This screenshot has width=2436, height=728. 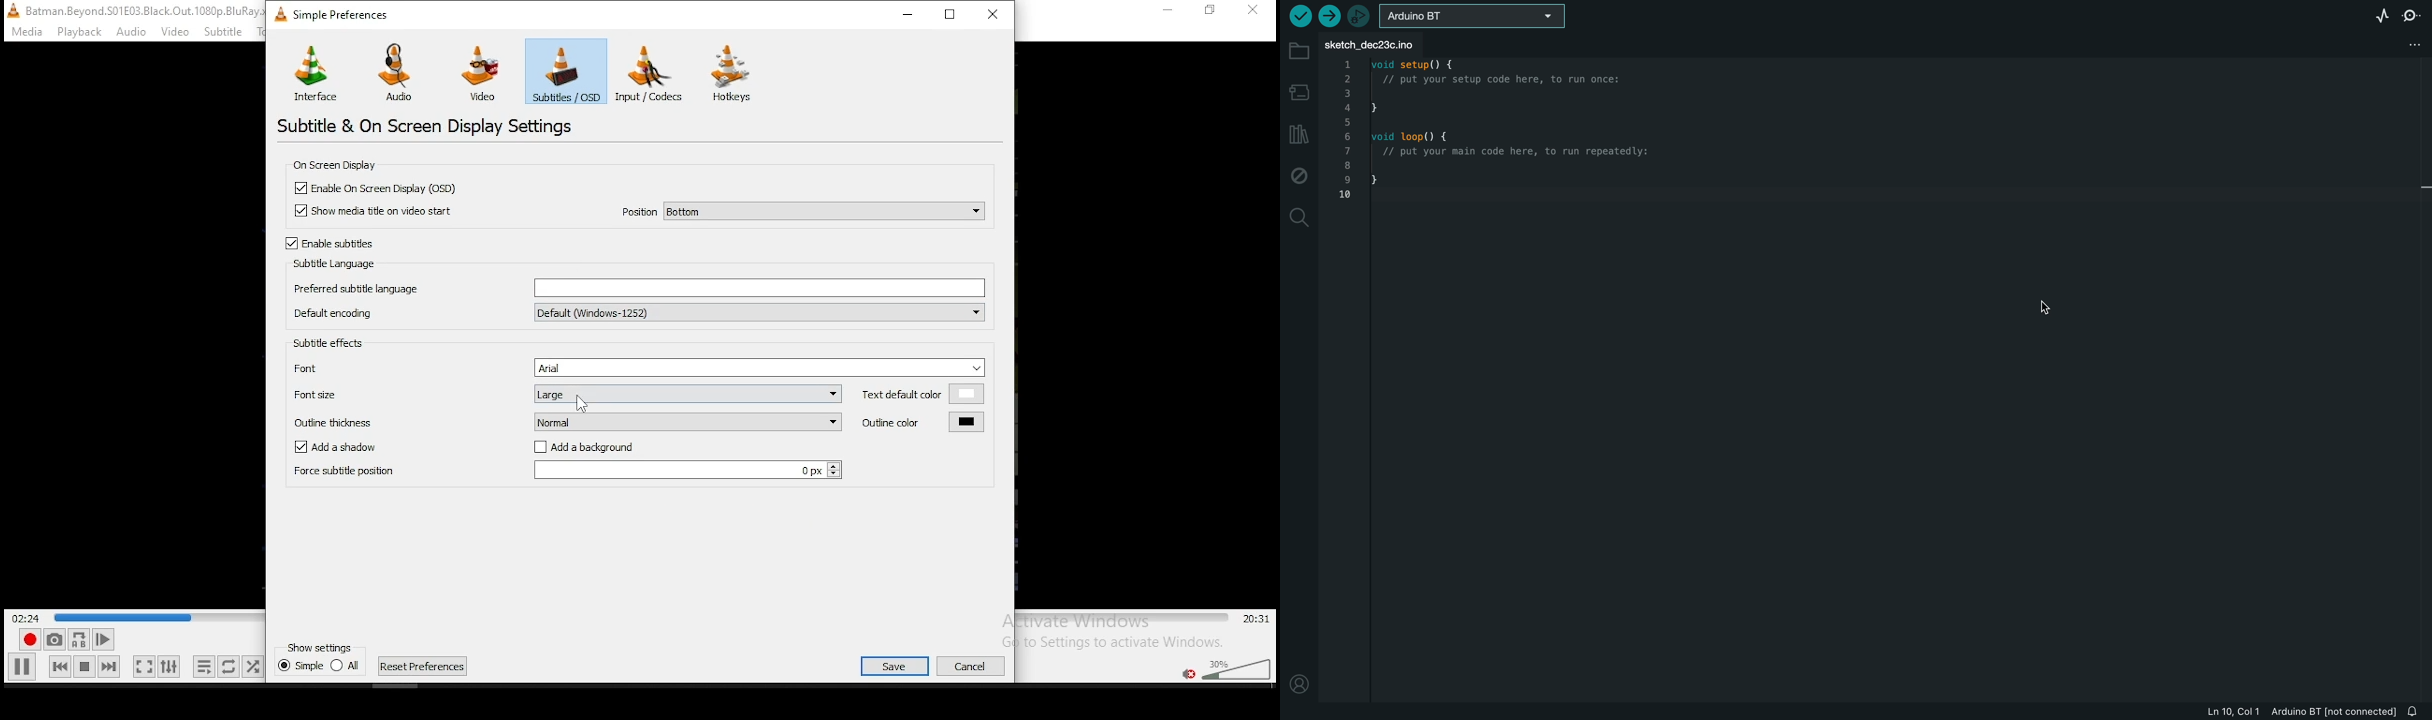 What do you see at coordinates (30, 639) in the screenshot?
I see `record` at bounding box center [30, 639].